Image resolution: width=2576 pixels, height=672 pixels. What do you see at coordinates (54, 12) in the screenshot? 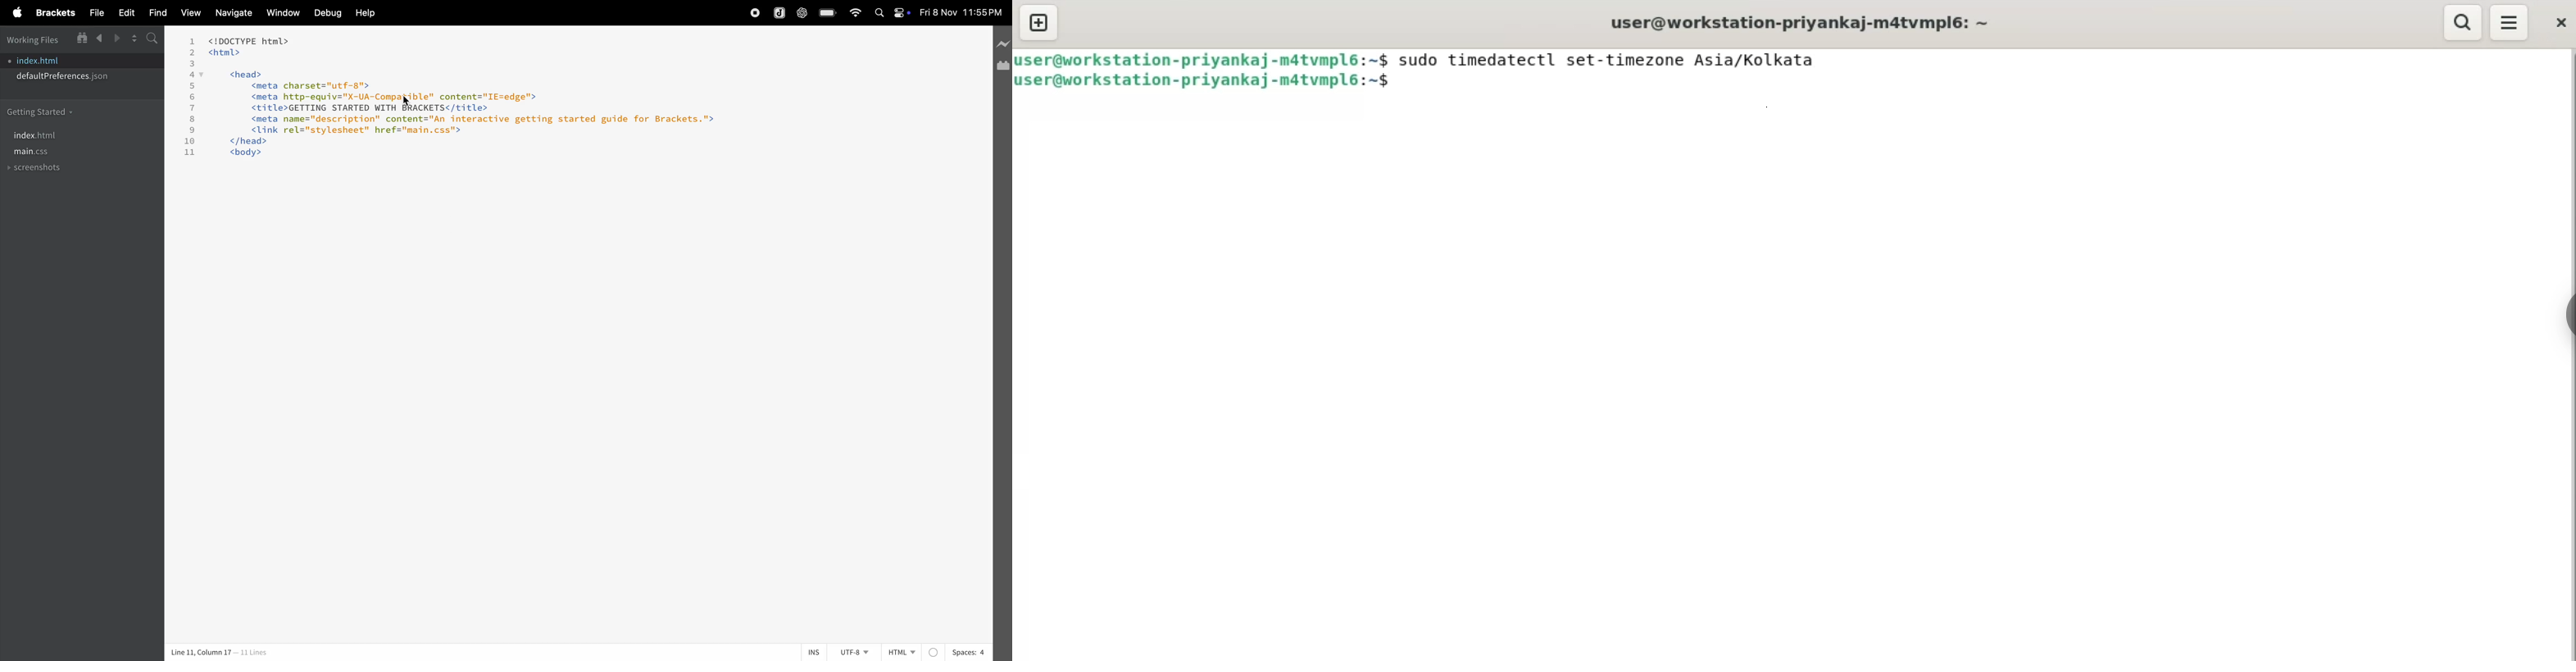
I see `brackets` at bounding box center [54, 12].